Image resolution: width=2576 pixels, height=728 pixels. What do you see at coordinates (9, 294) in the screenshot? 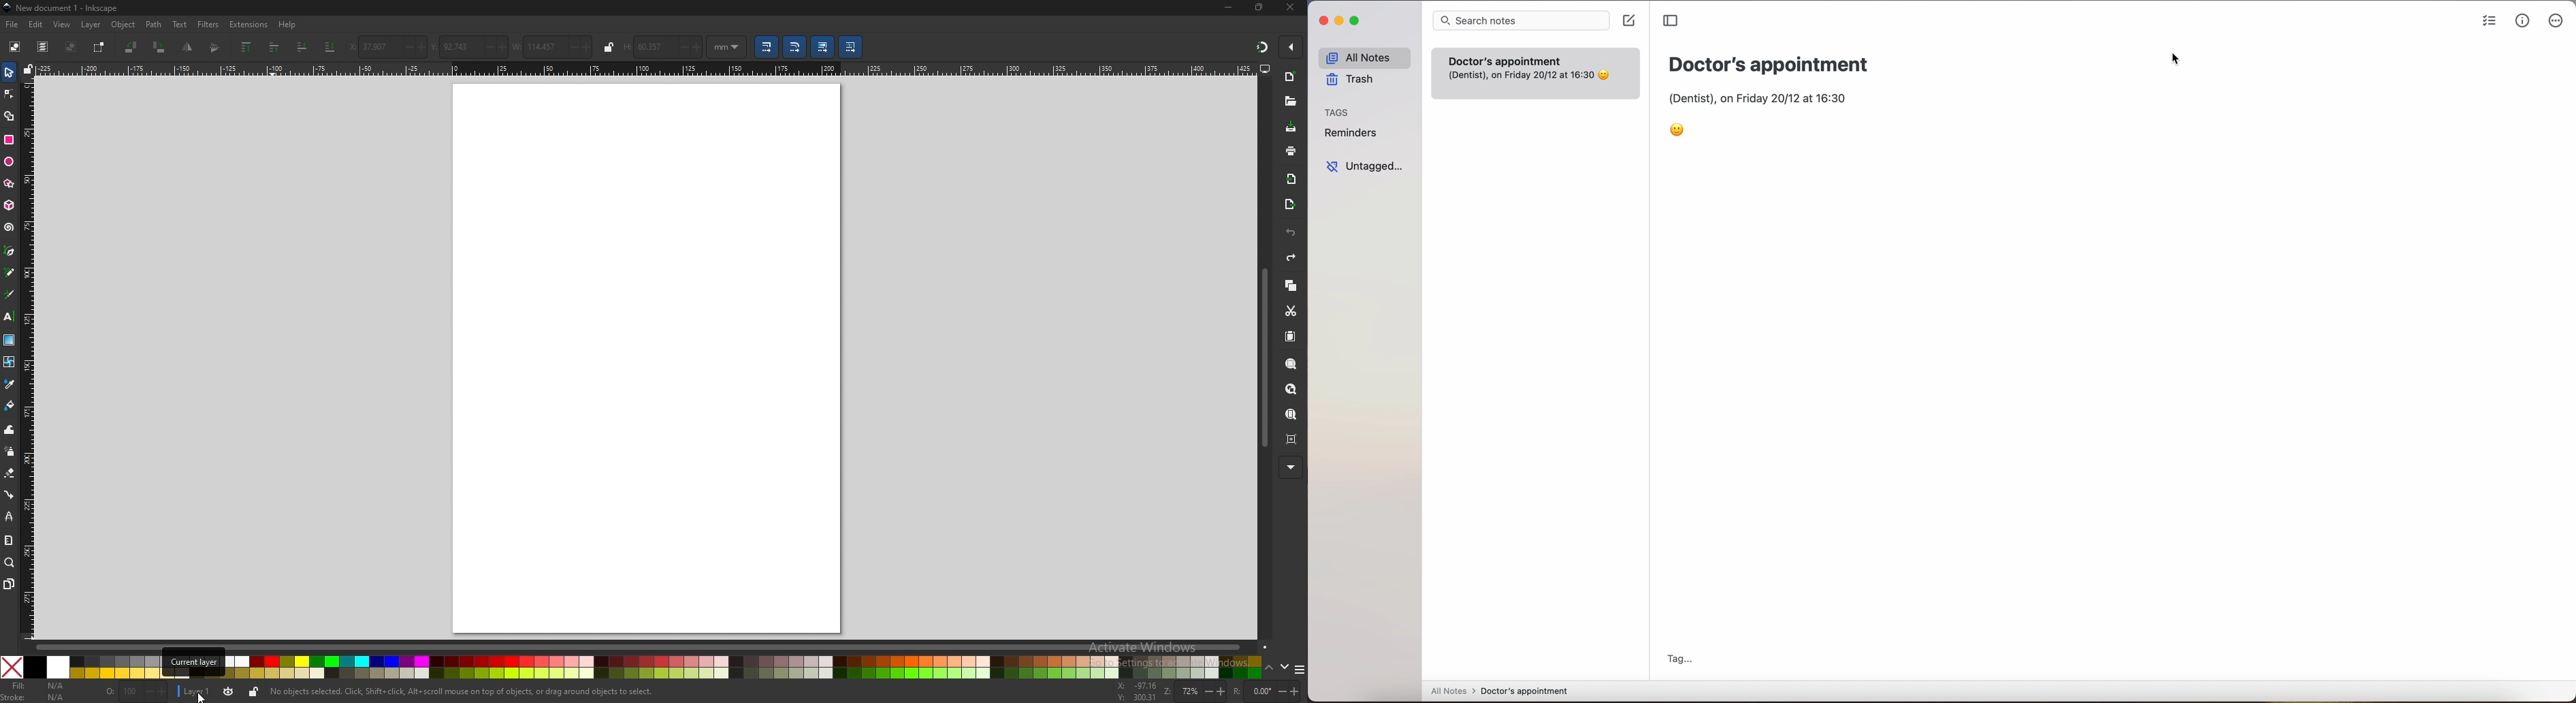
I see `calligrapghy` at bounding box center [9, 294].